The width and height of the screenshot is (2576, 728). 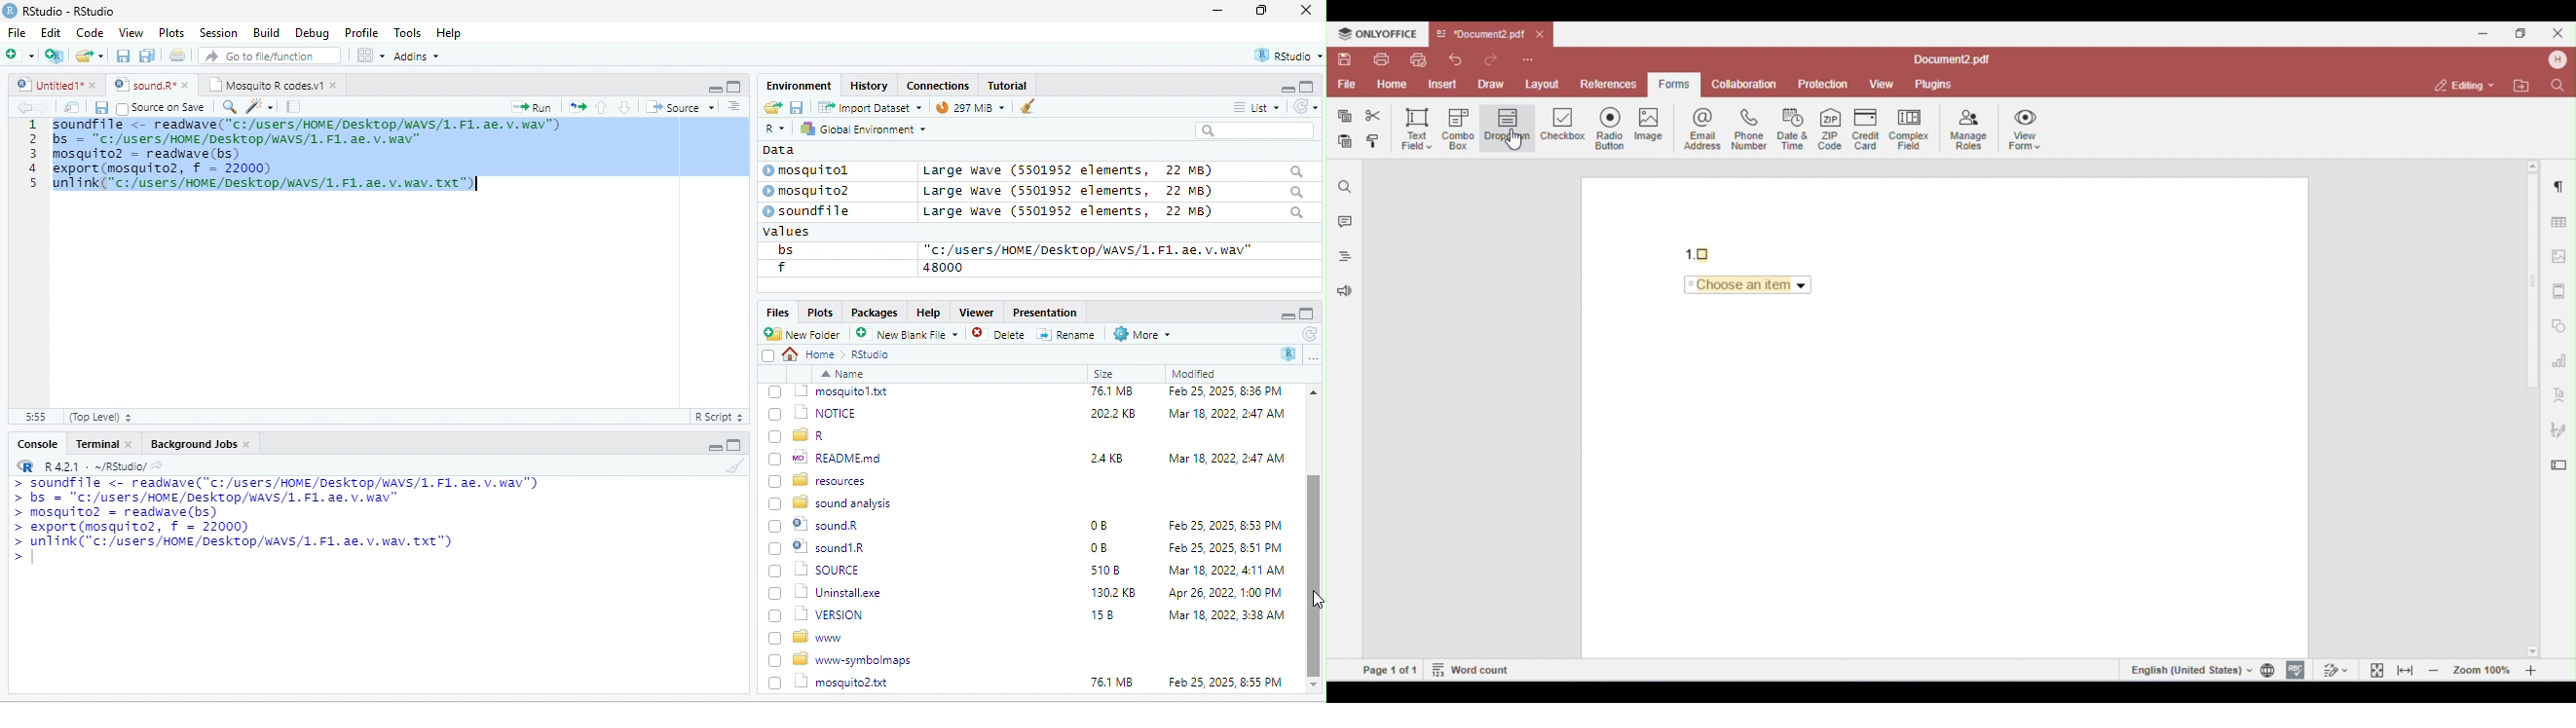 I want to click on © soundfile, so click(x=815, y=210).